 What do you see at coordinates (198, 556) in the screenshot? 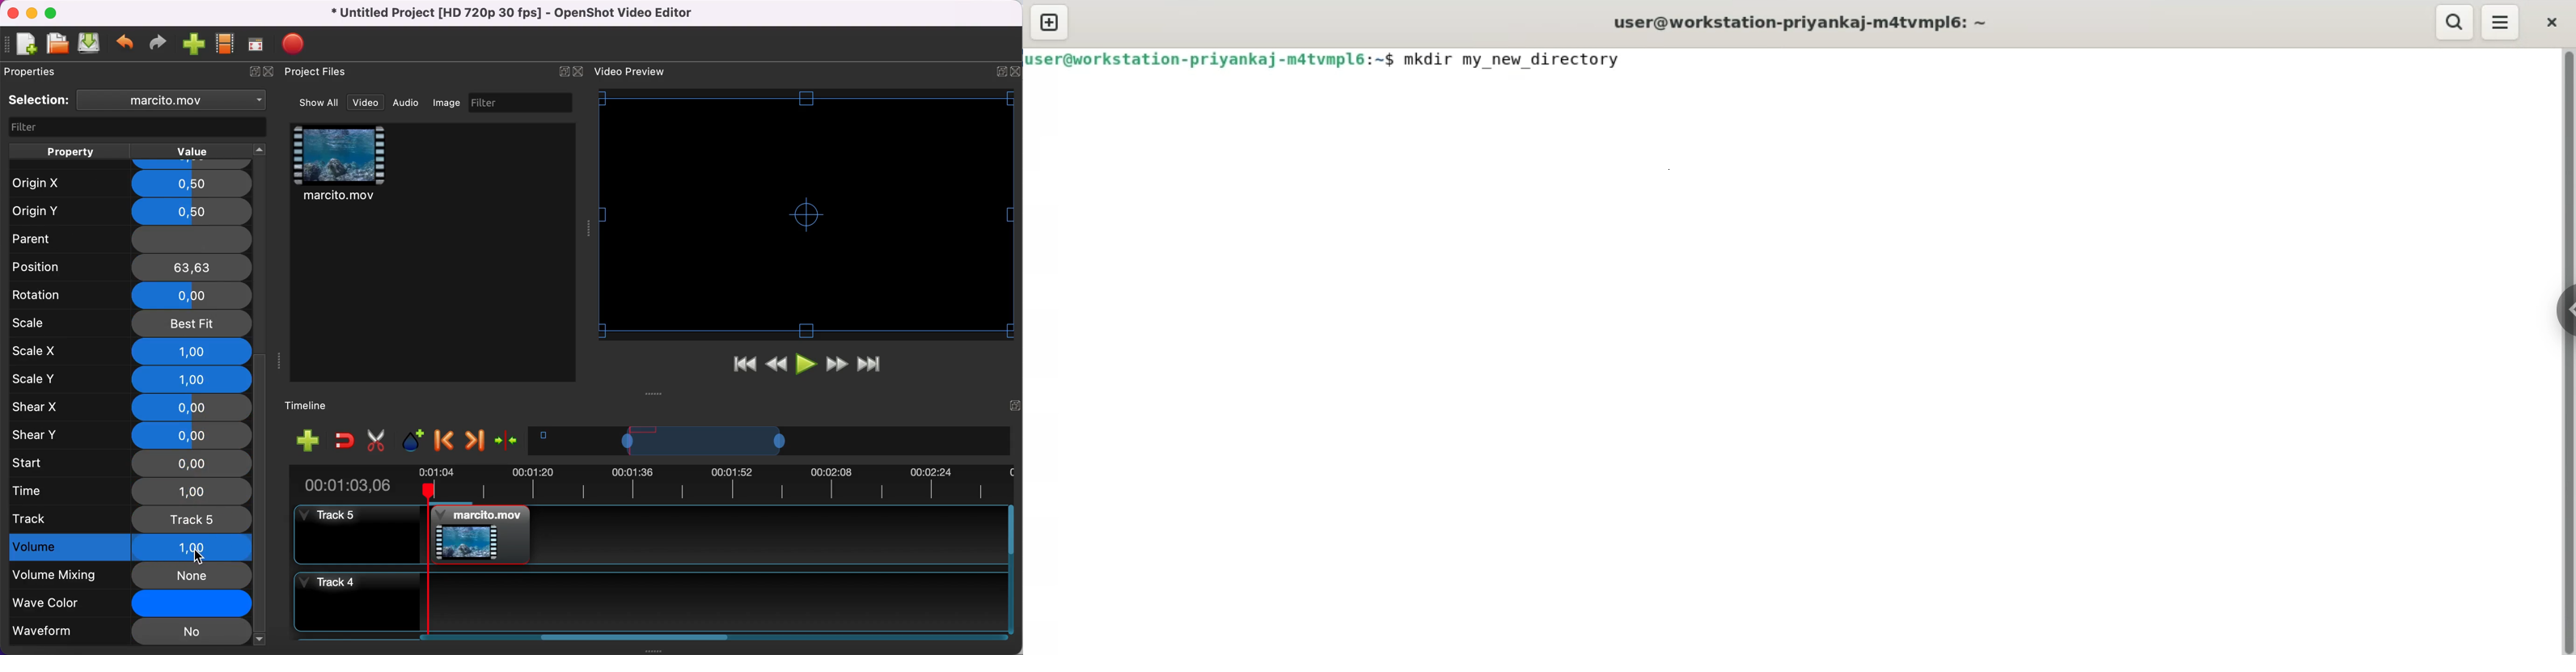
I see `cursor` at bounding box center [198, 556].